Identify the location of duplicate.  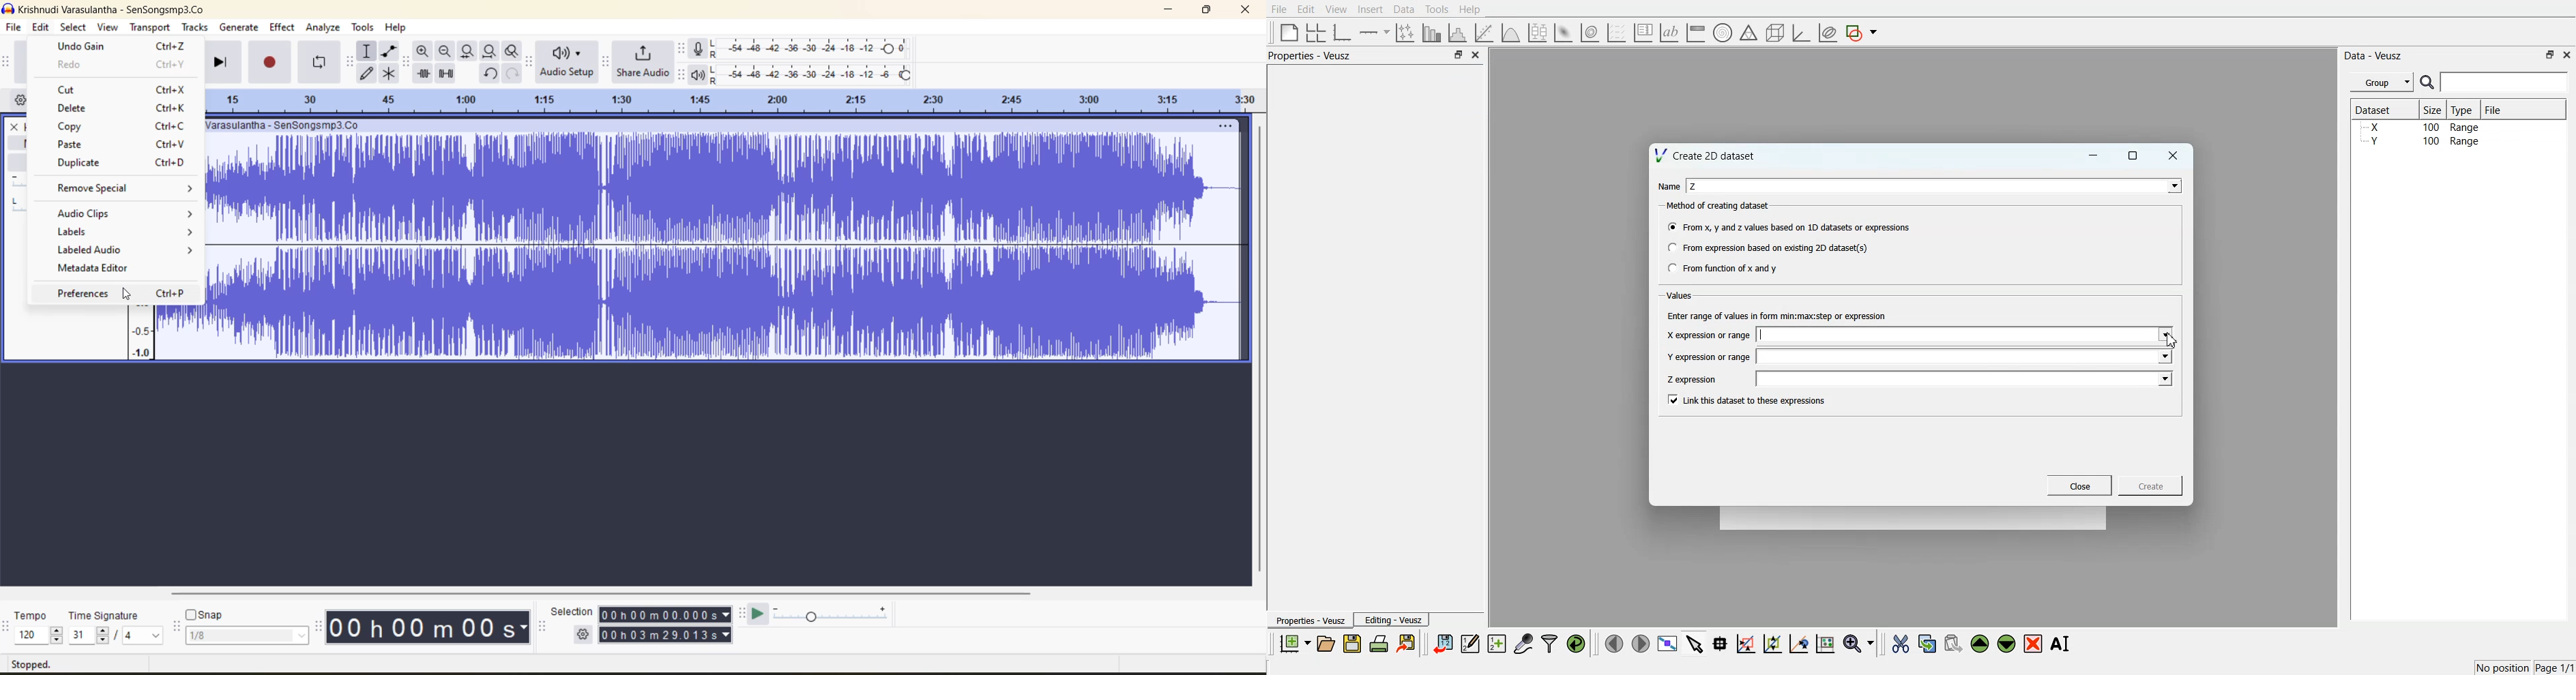
(119, 163).